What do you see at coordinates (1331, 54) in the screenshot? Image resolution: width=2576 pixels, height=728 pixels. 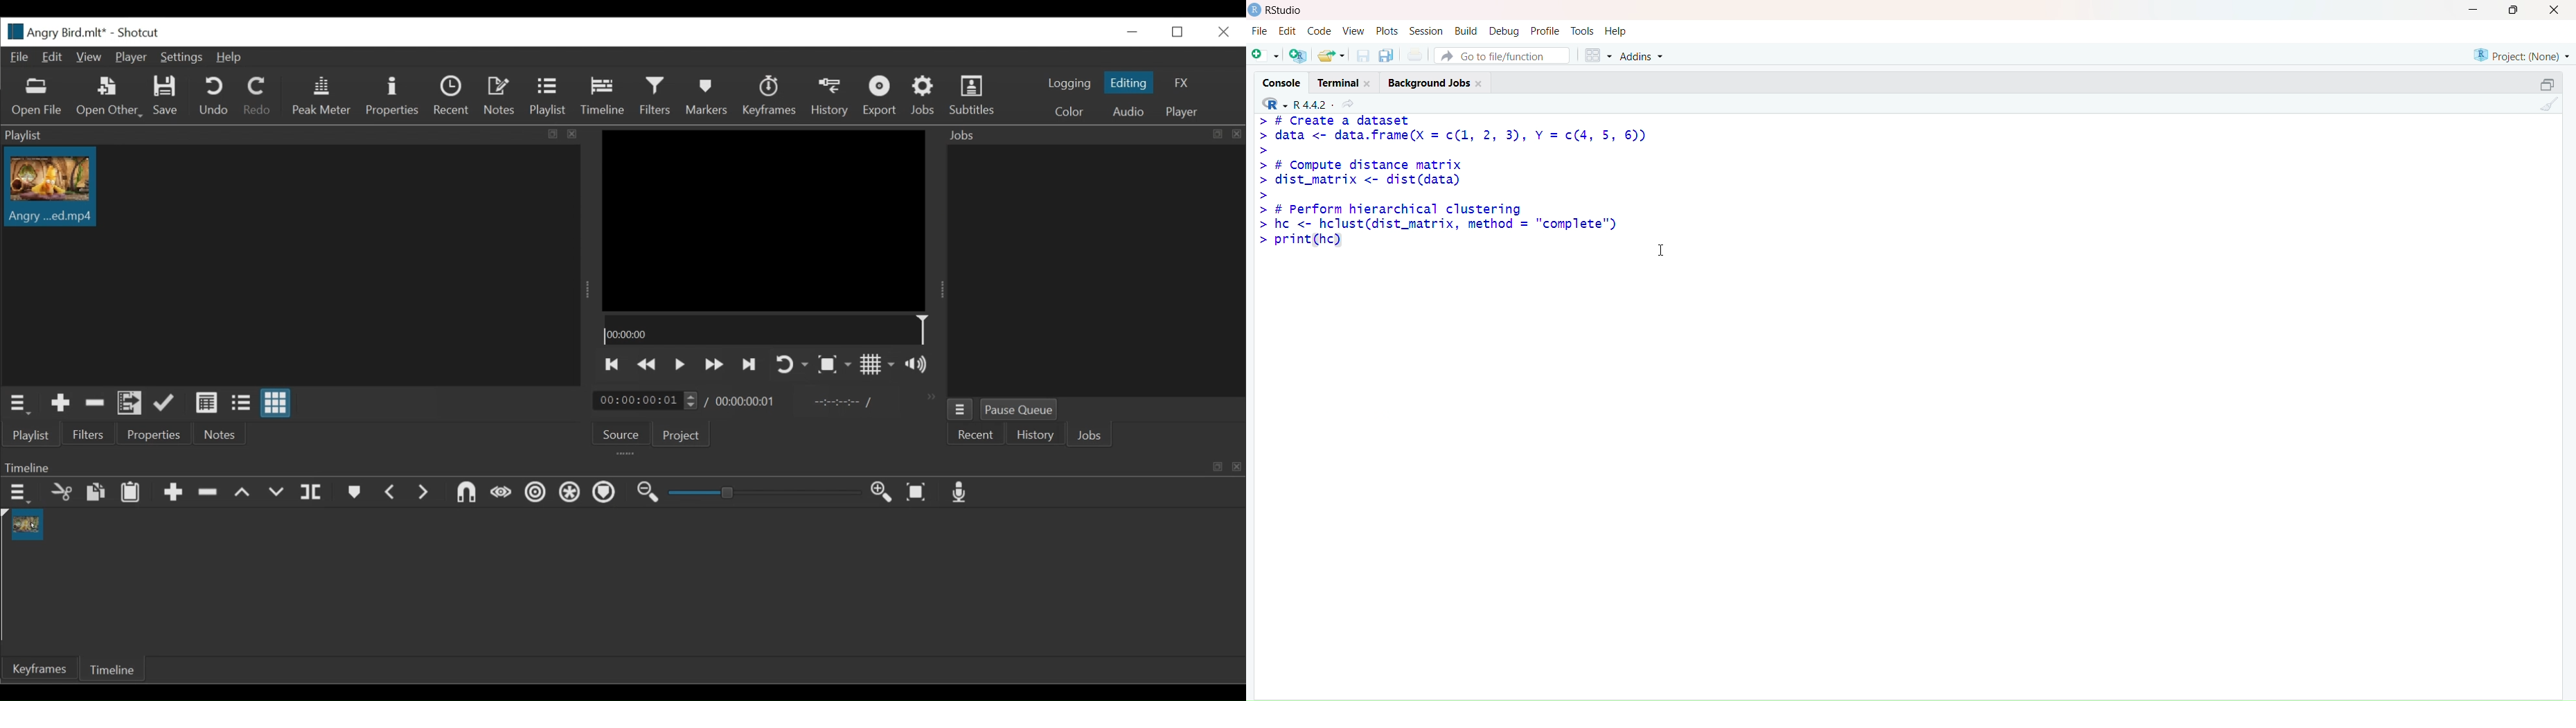 I see `Open an existing file (Ctrl + O)` at bounding box center [1331, 54].